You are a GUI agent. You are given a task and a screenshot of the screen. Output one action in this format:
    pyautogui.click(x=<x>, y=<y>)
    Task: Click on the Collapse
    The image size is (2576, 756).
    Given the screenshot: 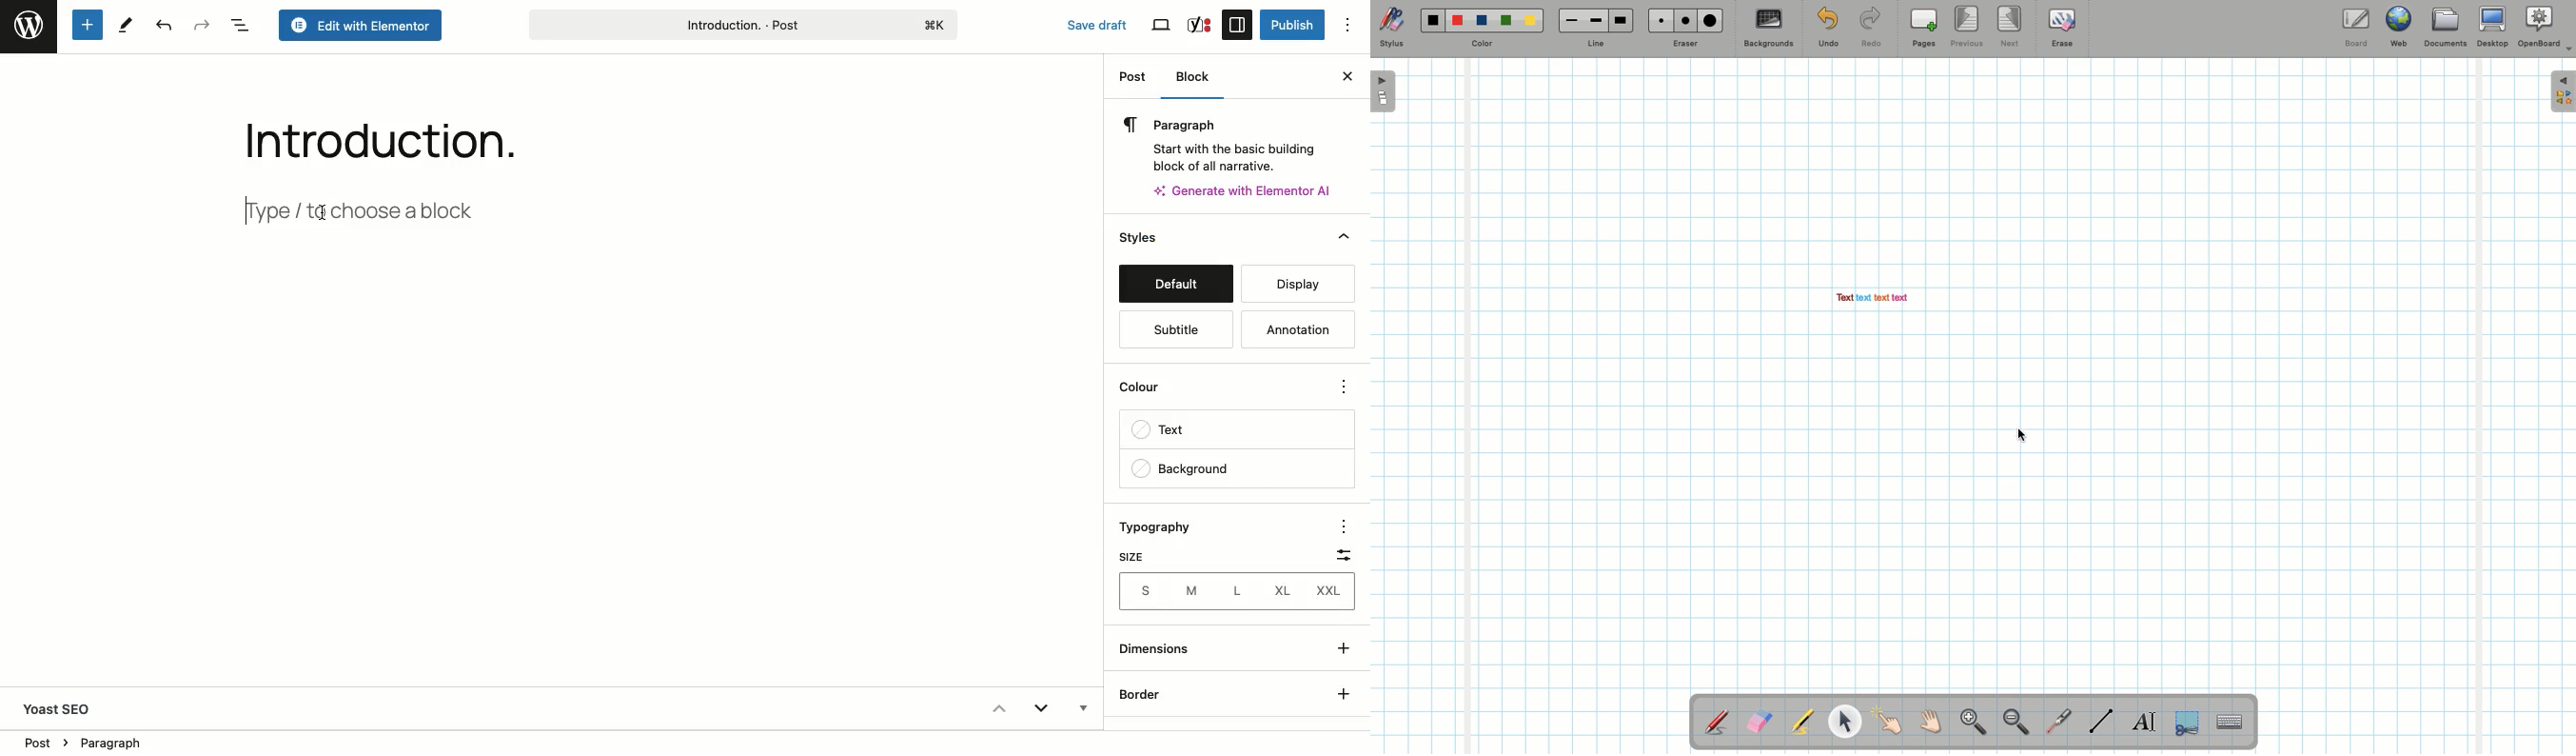 What is the action you would take?
    pyautogui.click(x=1344, y=237)
    